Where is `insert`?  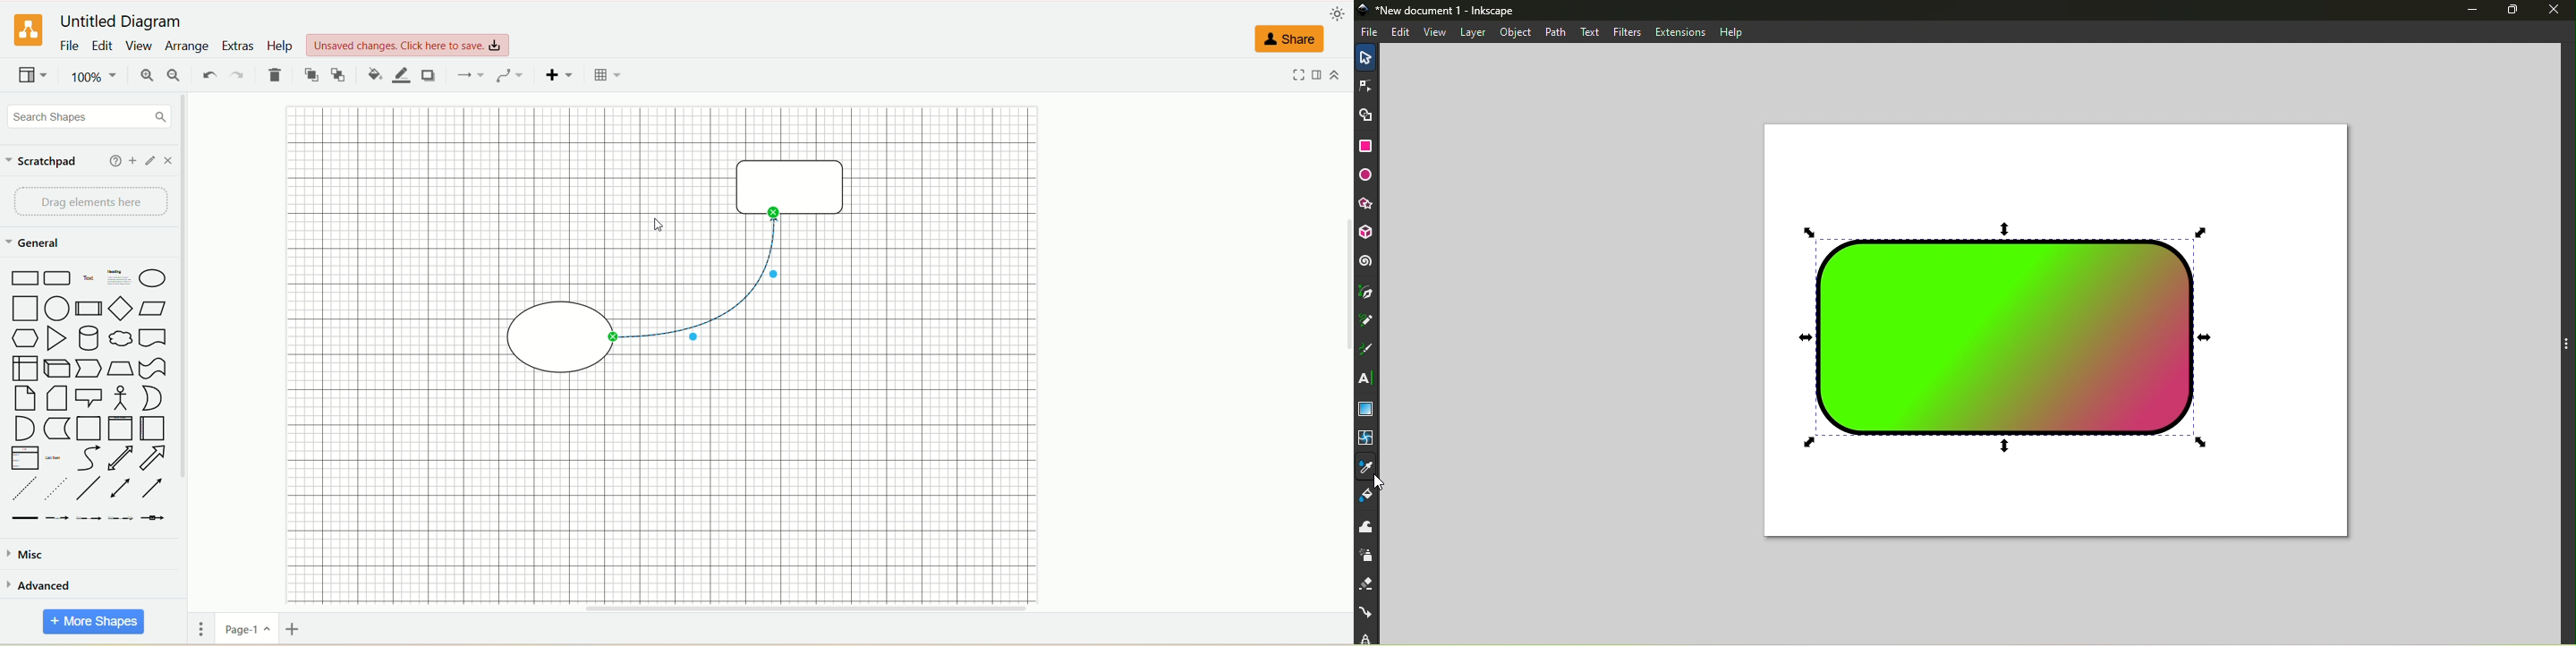 insert is located at coordinates (557, 75).